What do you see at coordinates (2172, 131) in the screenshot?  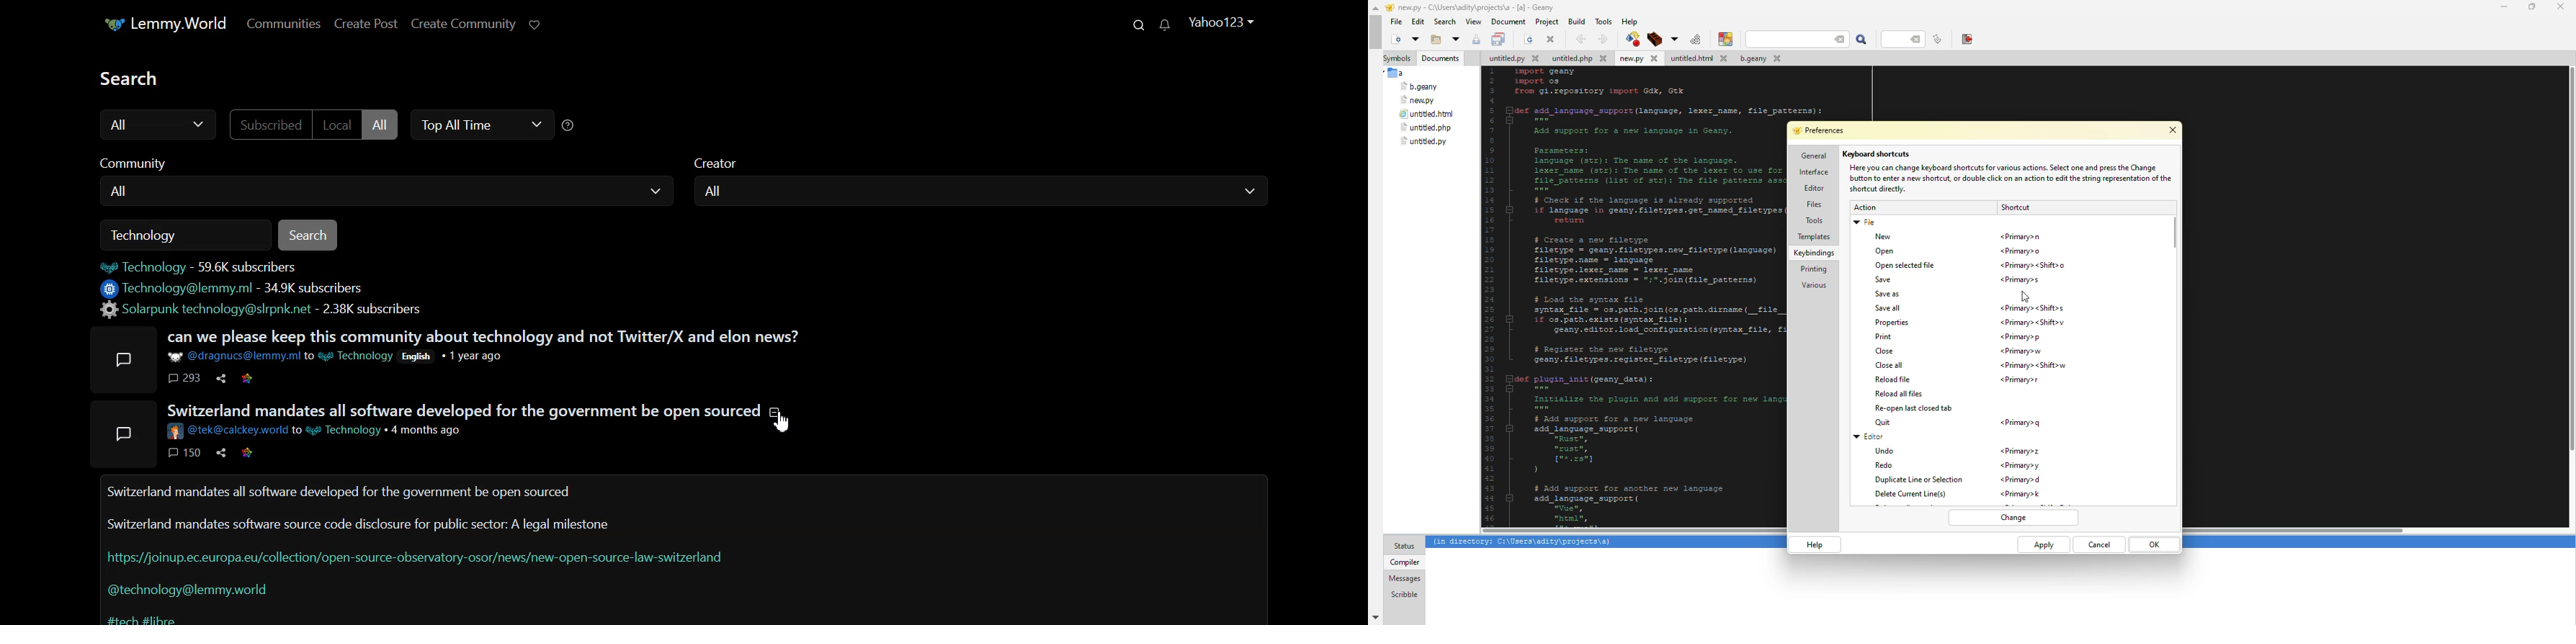 I see `close` at bounding box center [2172, 131].